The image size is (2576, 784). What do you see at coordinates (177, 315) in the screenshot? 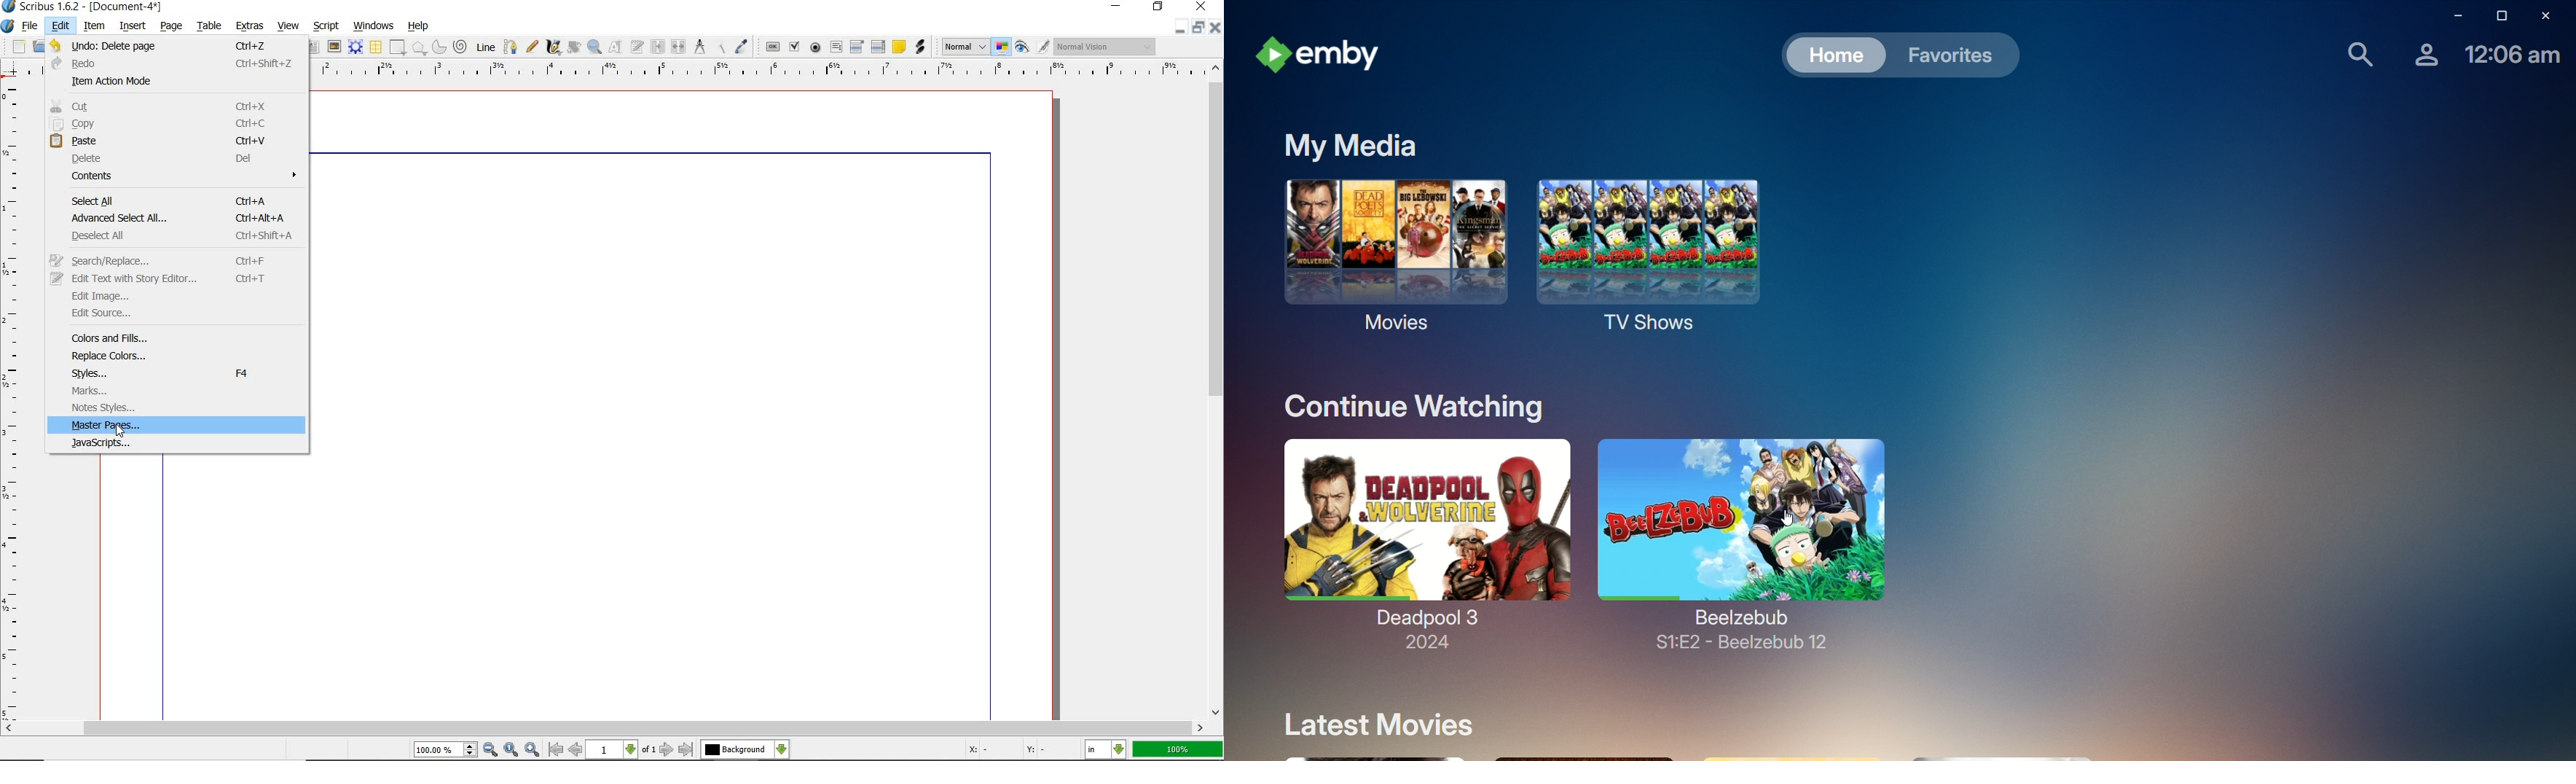
I see `edit source` at bounding box center [177, 315].